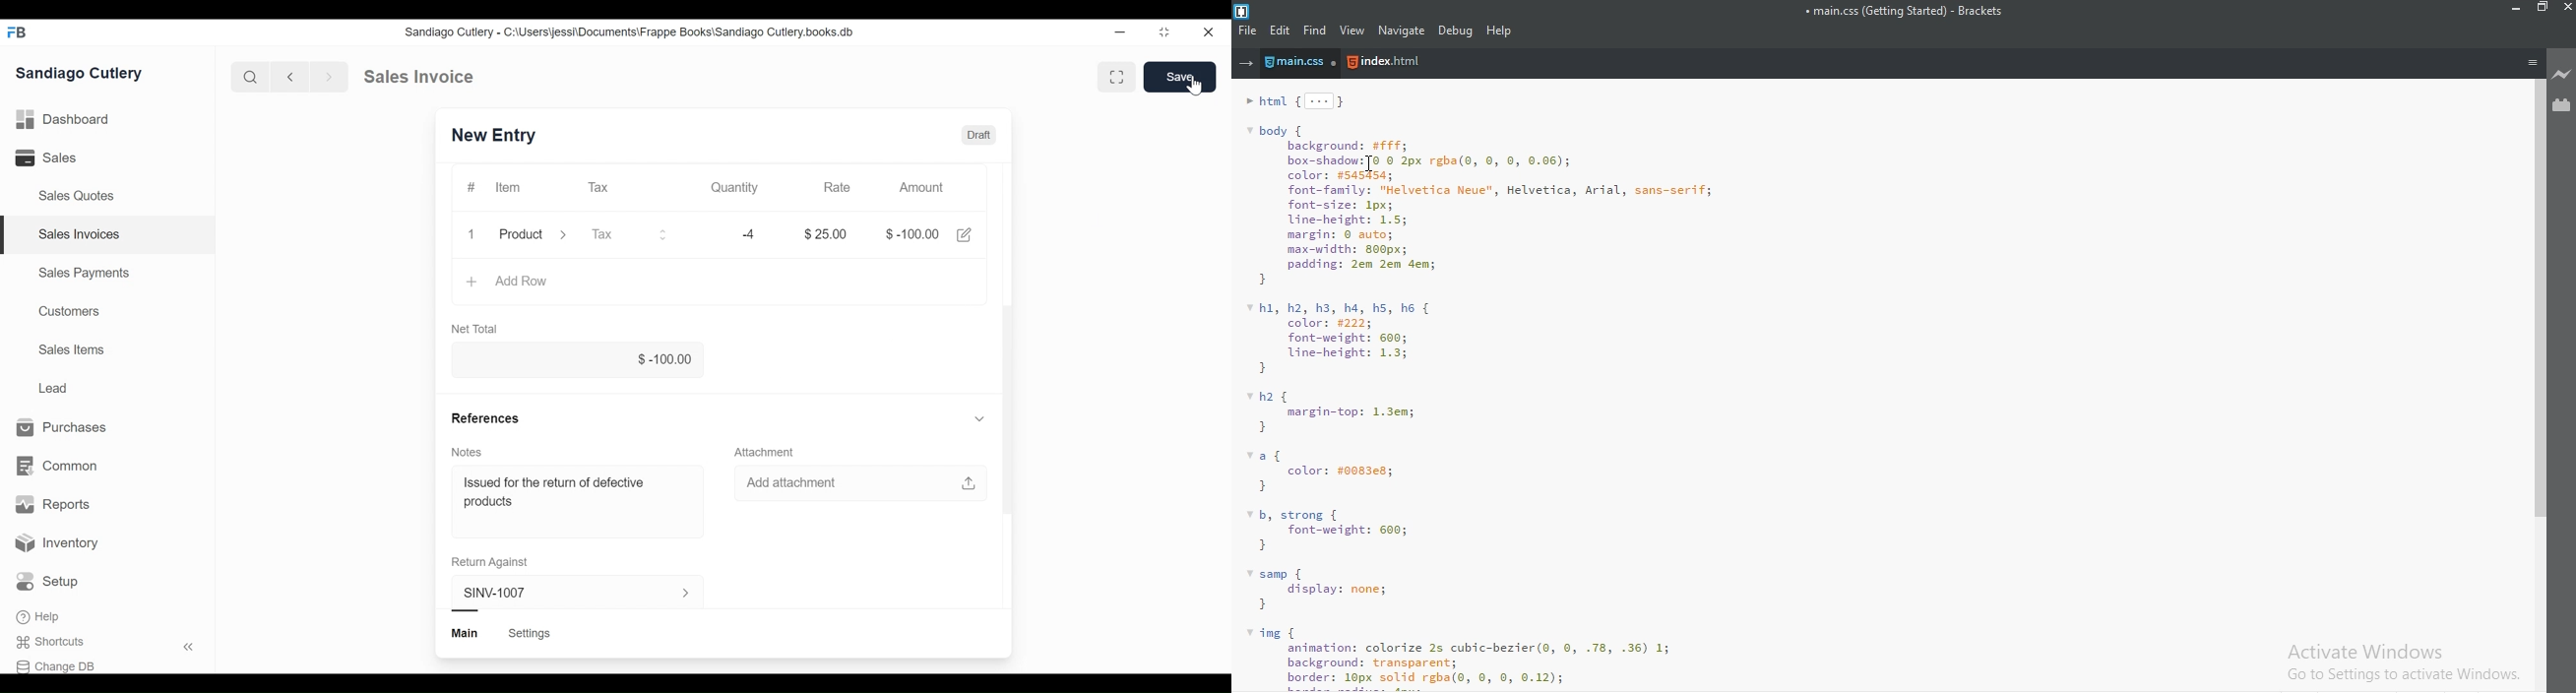 The image size is (2576, 700). I want to click on Setup, so click(47, 581).